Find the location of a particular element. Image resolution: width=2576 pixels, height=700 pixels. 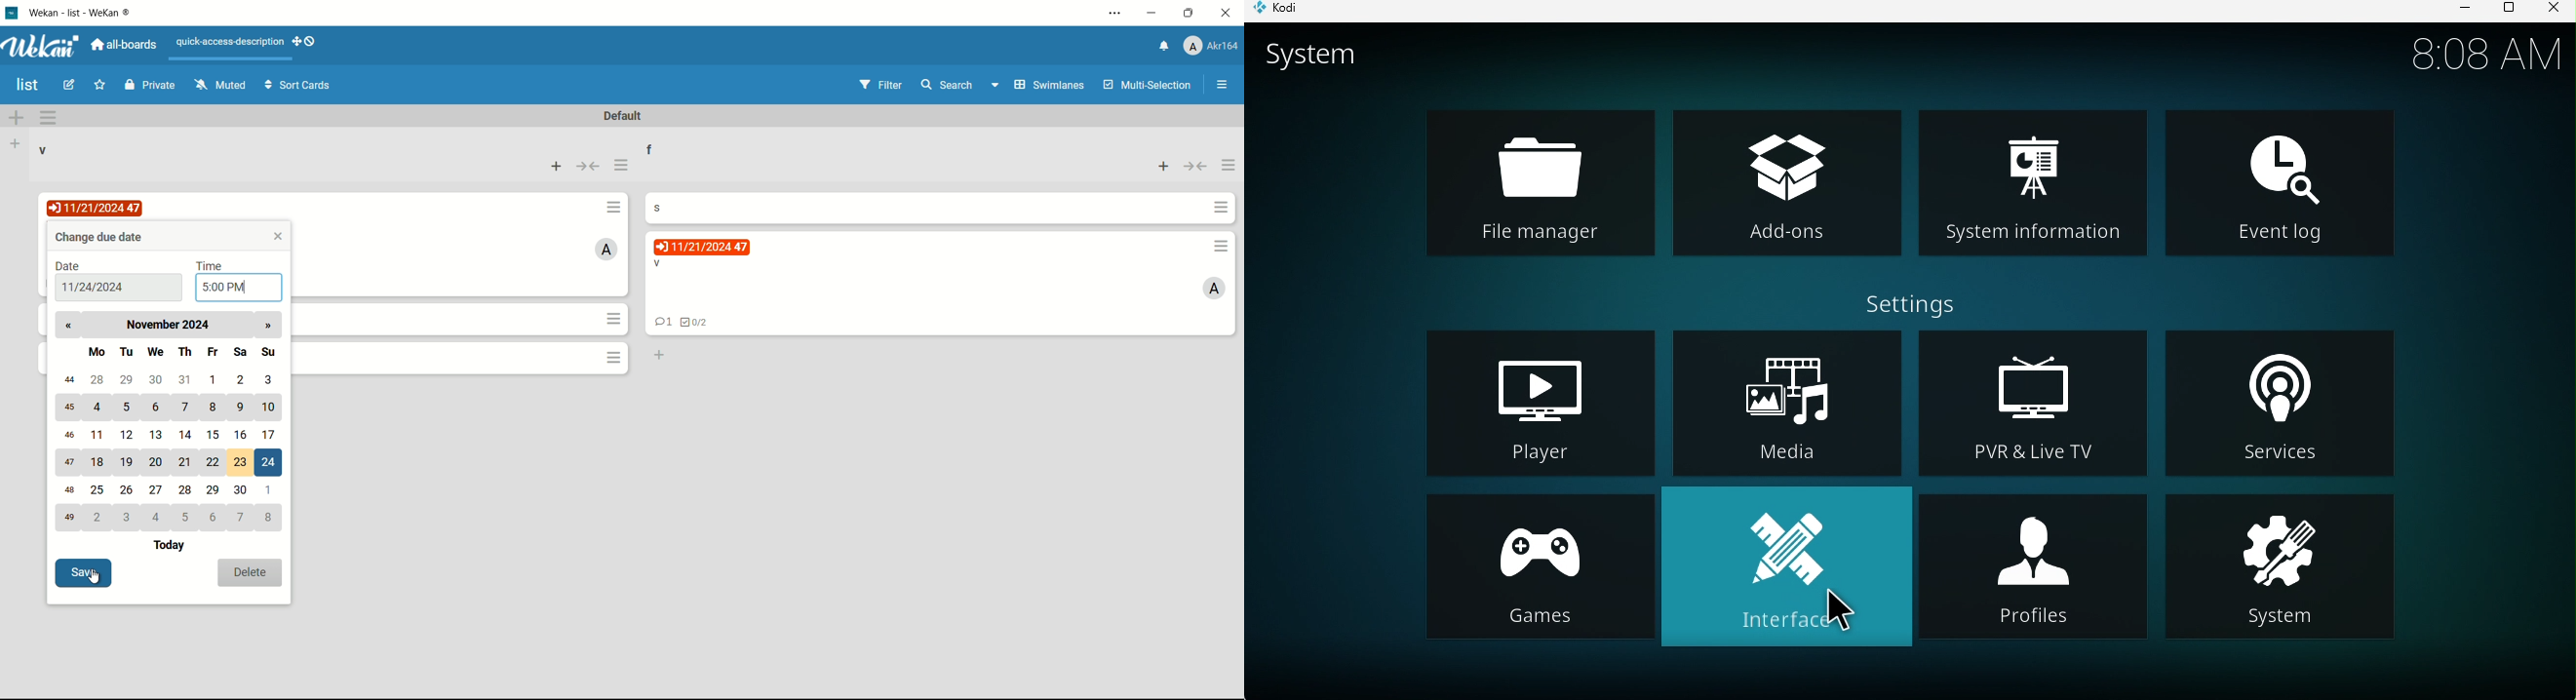

30 is located at coordinates (158, 378).